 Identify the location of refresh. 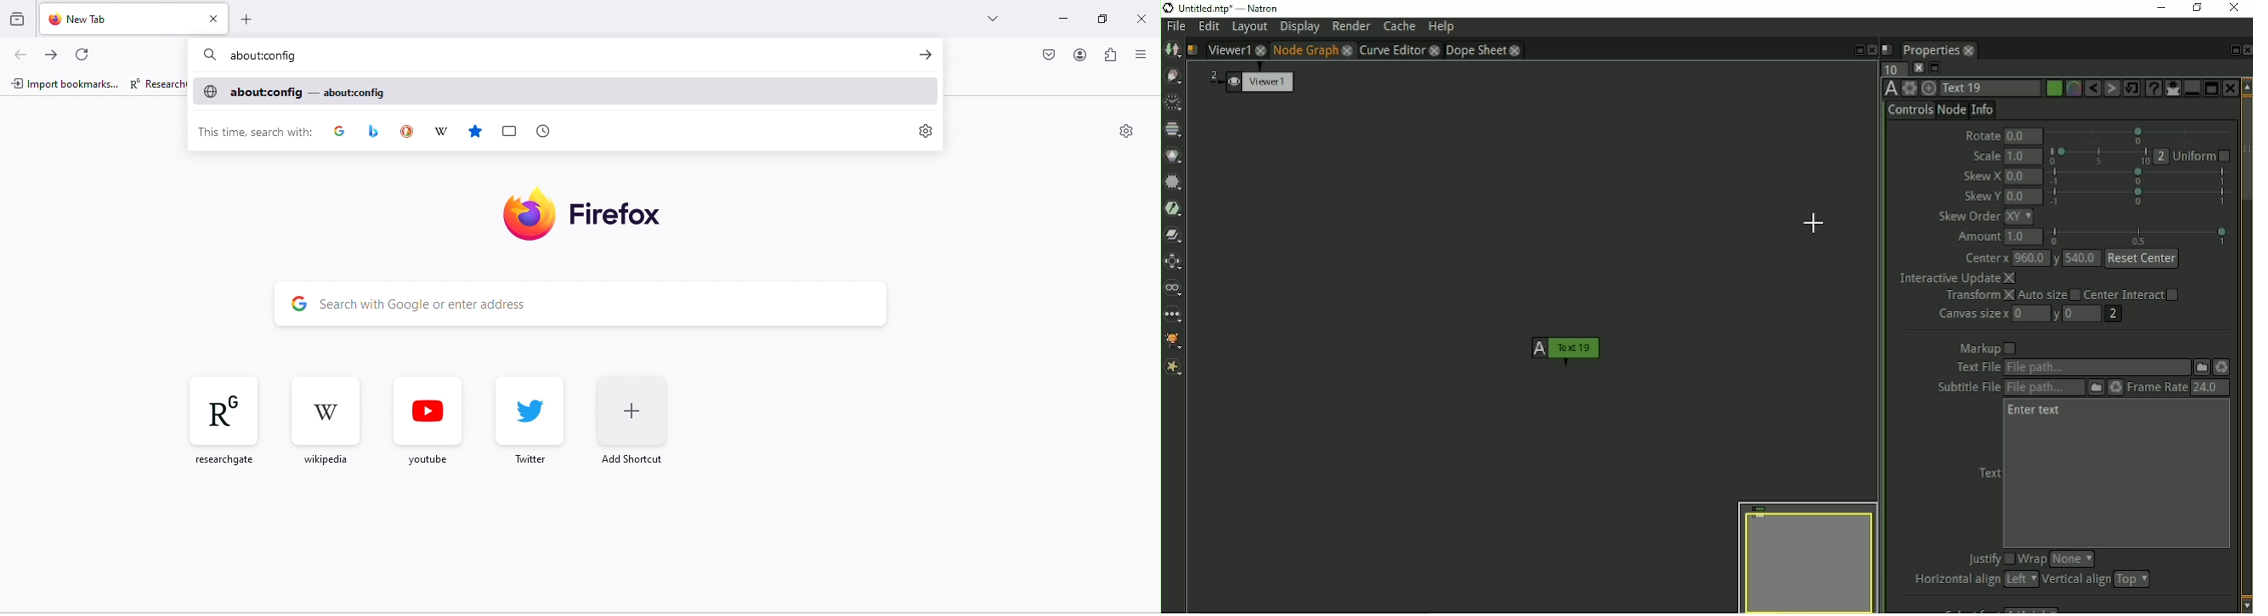
(82, 53).